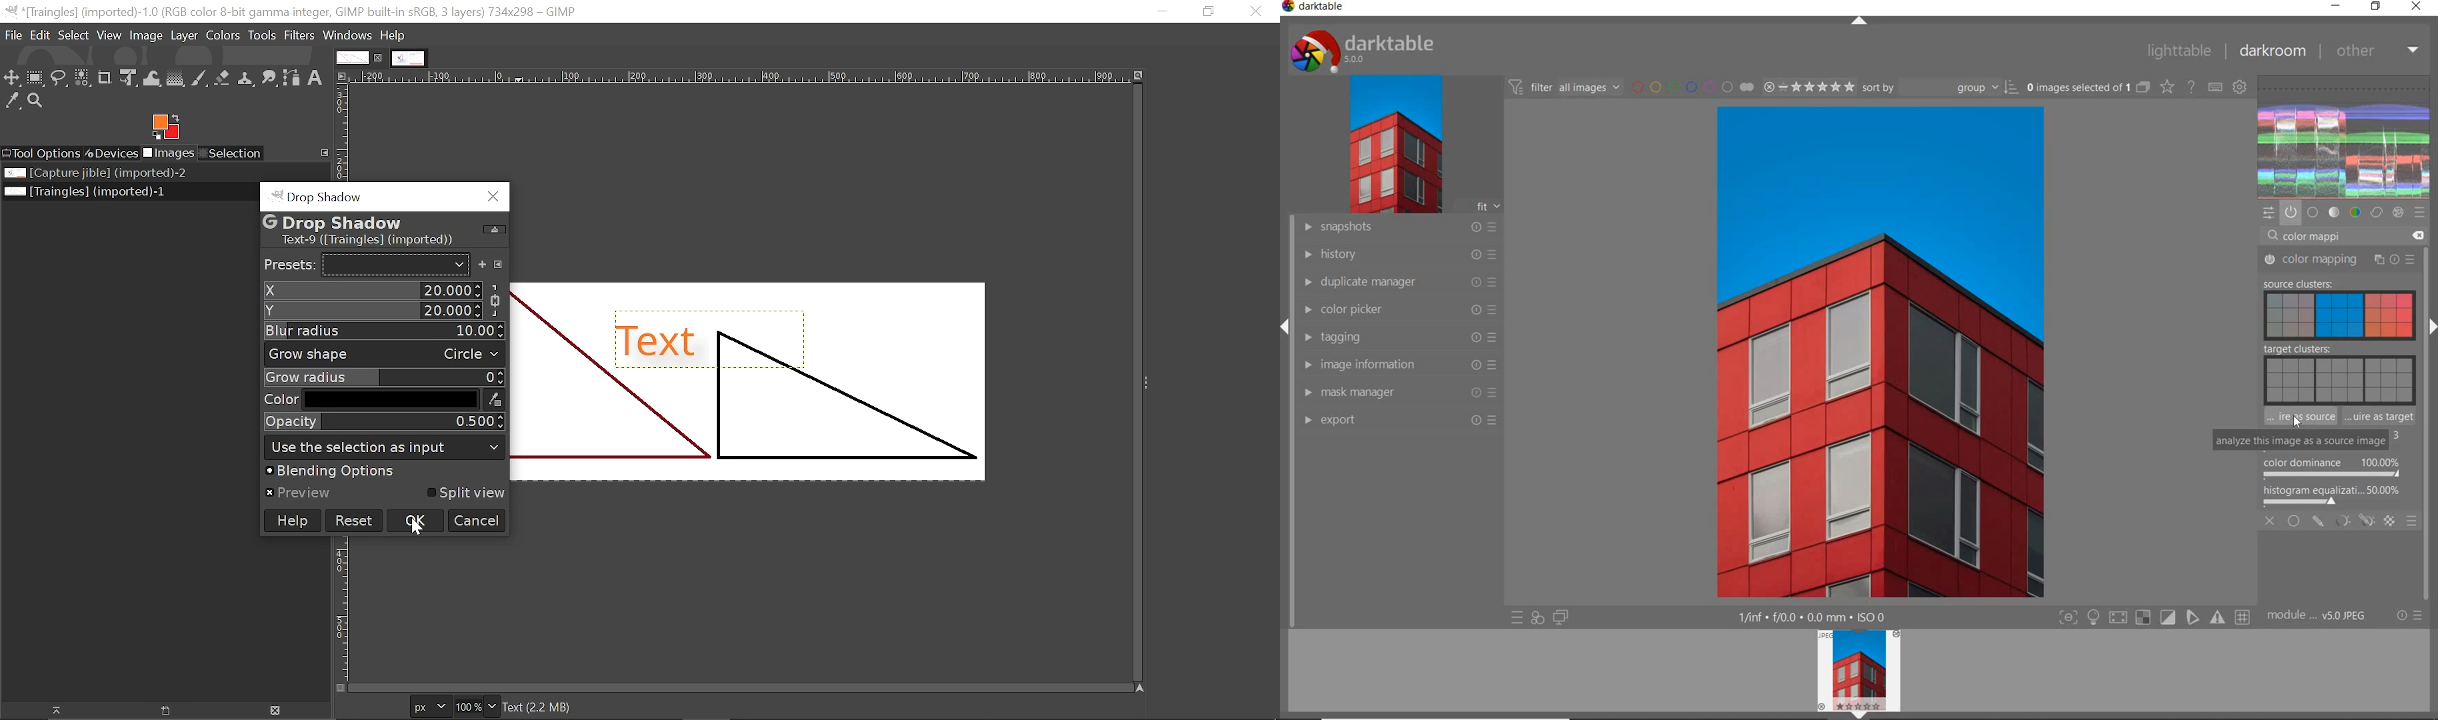 This screenshot has height=728, width=2464. What do you see at coordinates (494, 707) in the screenshot?
I see `Zoom options` at bounding box center [494, 707].